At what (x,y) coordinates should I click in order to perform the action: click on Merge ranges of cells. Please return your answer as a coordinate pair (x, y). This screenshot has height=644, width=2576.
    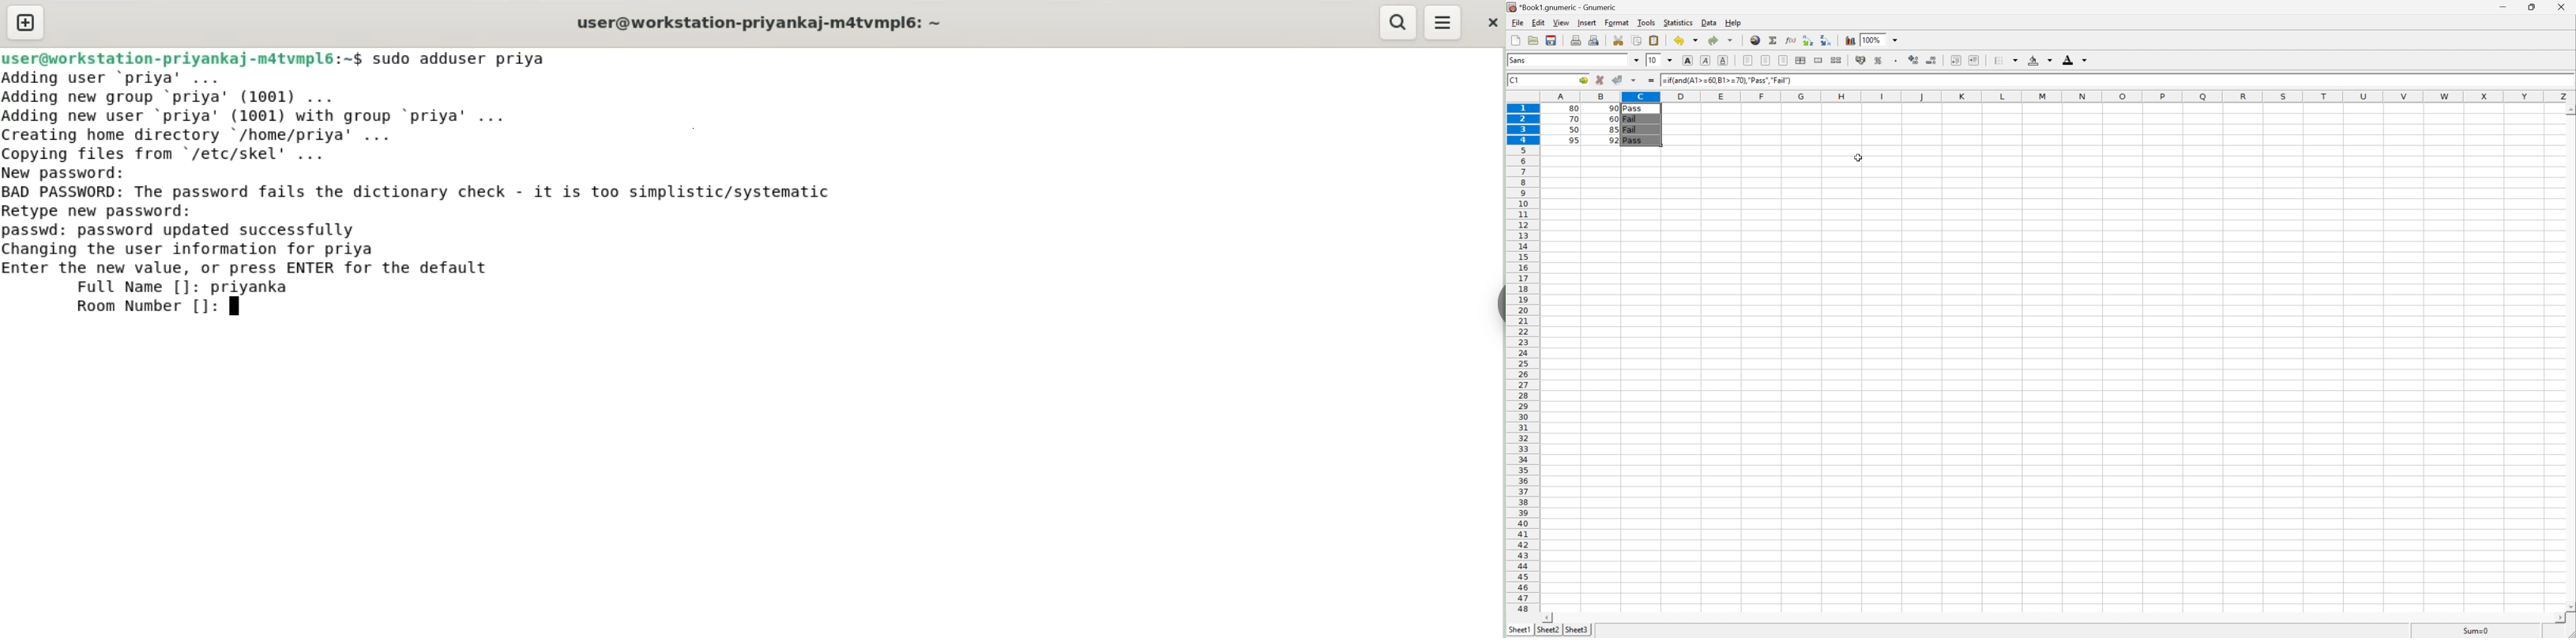
    Looking at the image, I should click on (1818, 60).